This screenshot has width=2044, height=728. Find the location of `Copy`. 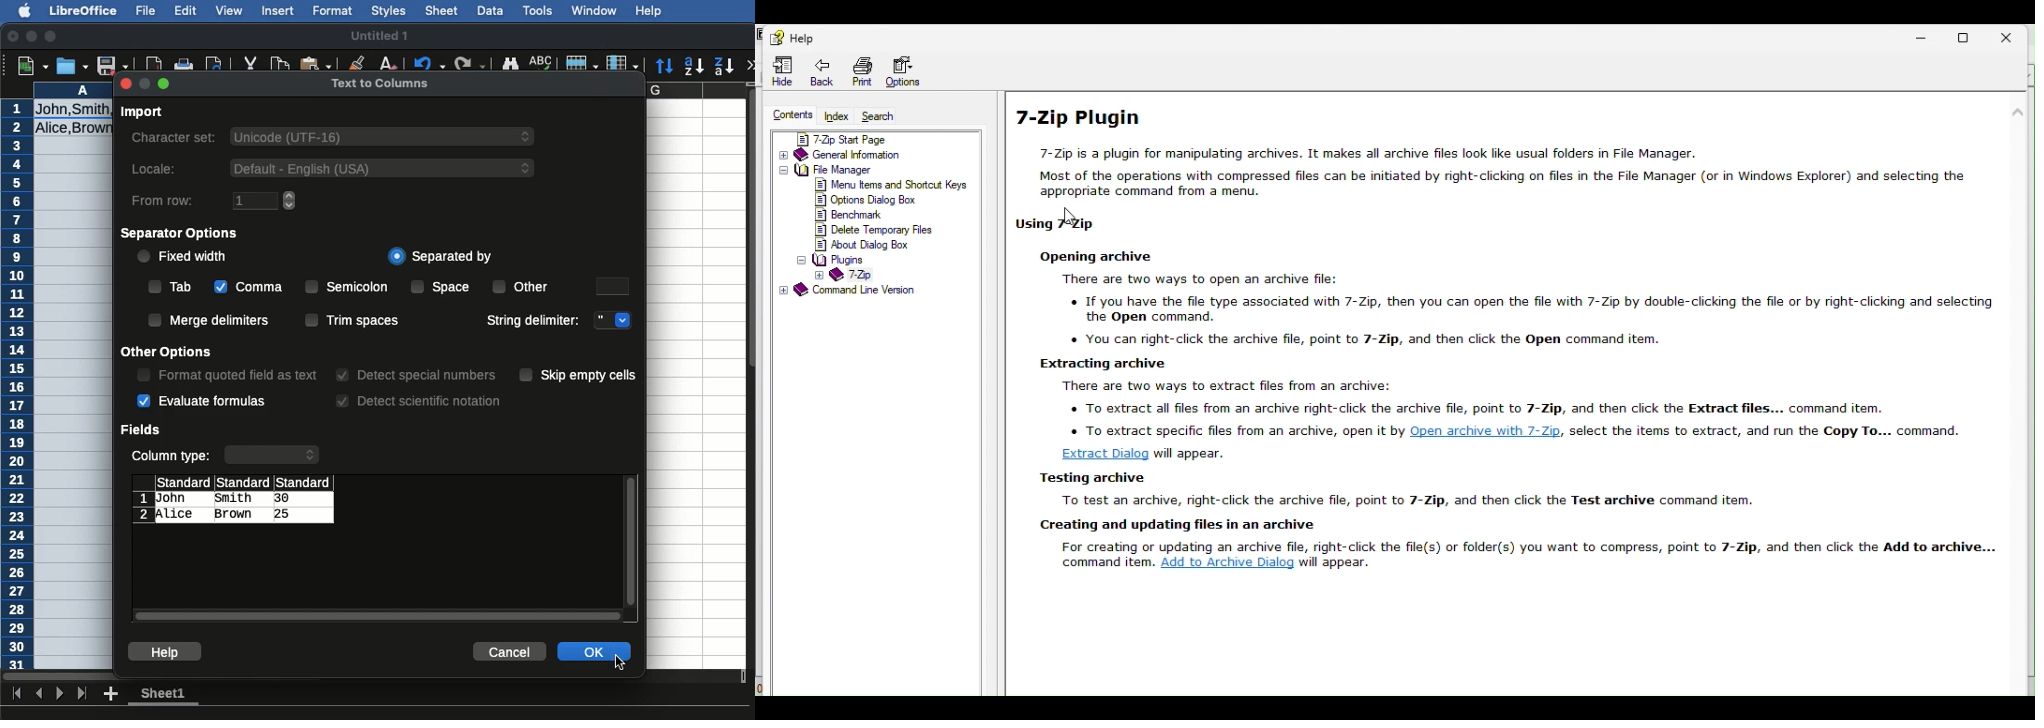

Copy is located at coordinates (283, 64).